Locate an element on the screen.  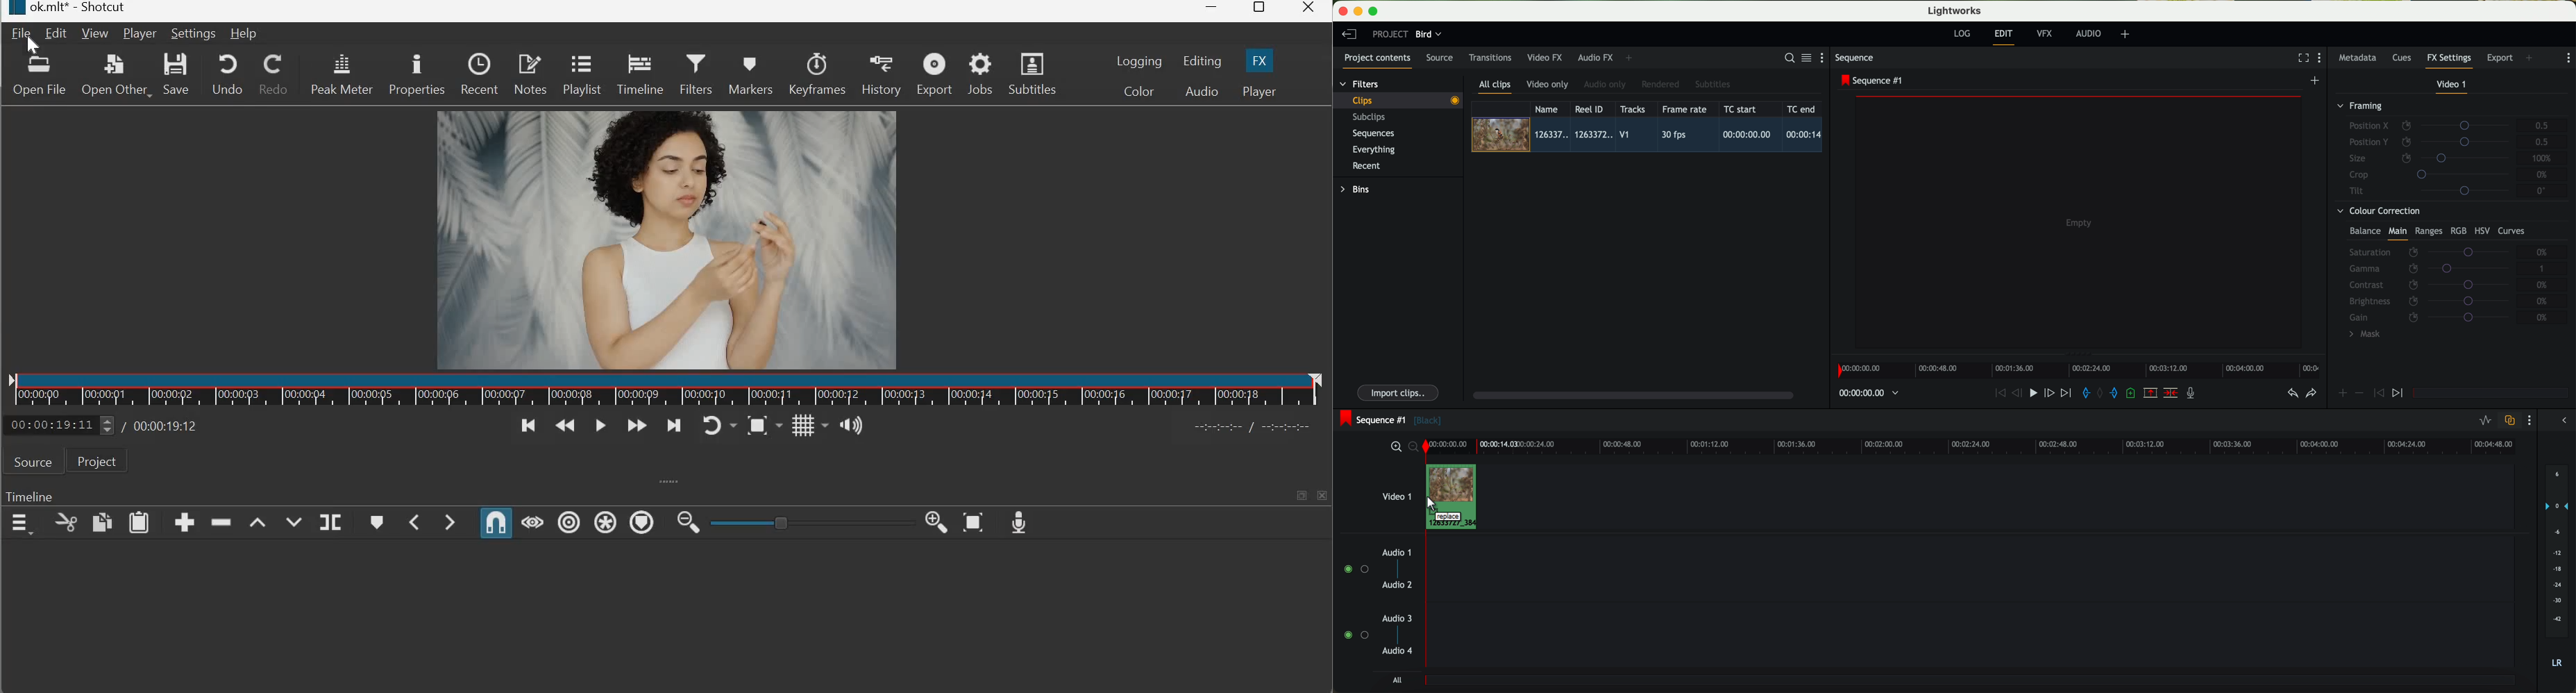
maximize program is located at coordinates (1375, 11).